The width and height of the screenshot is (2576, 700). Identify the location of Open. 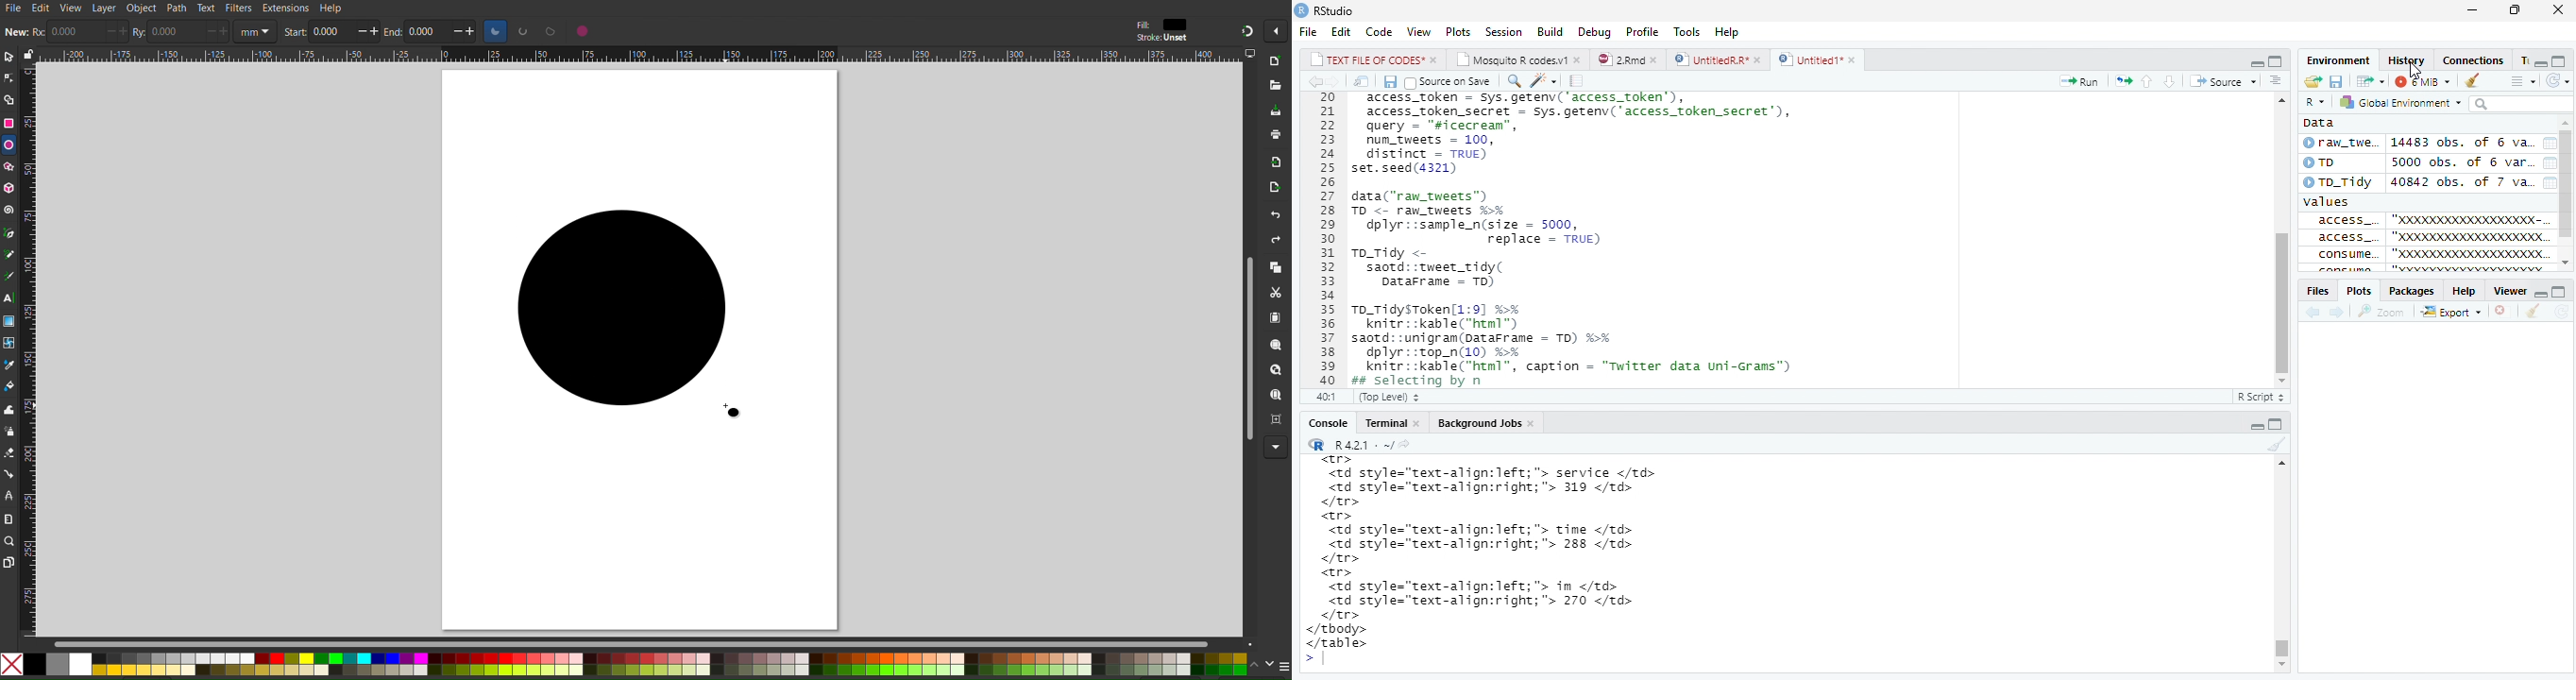
(1274, 86).